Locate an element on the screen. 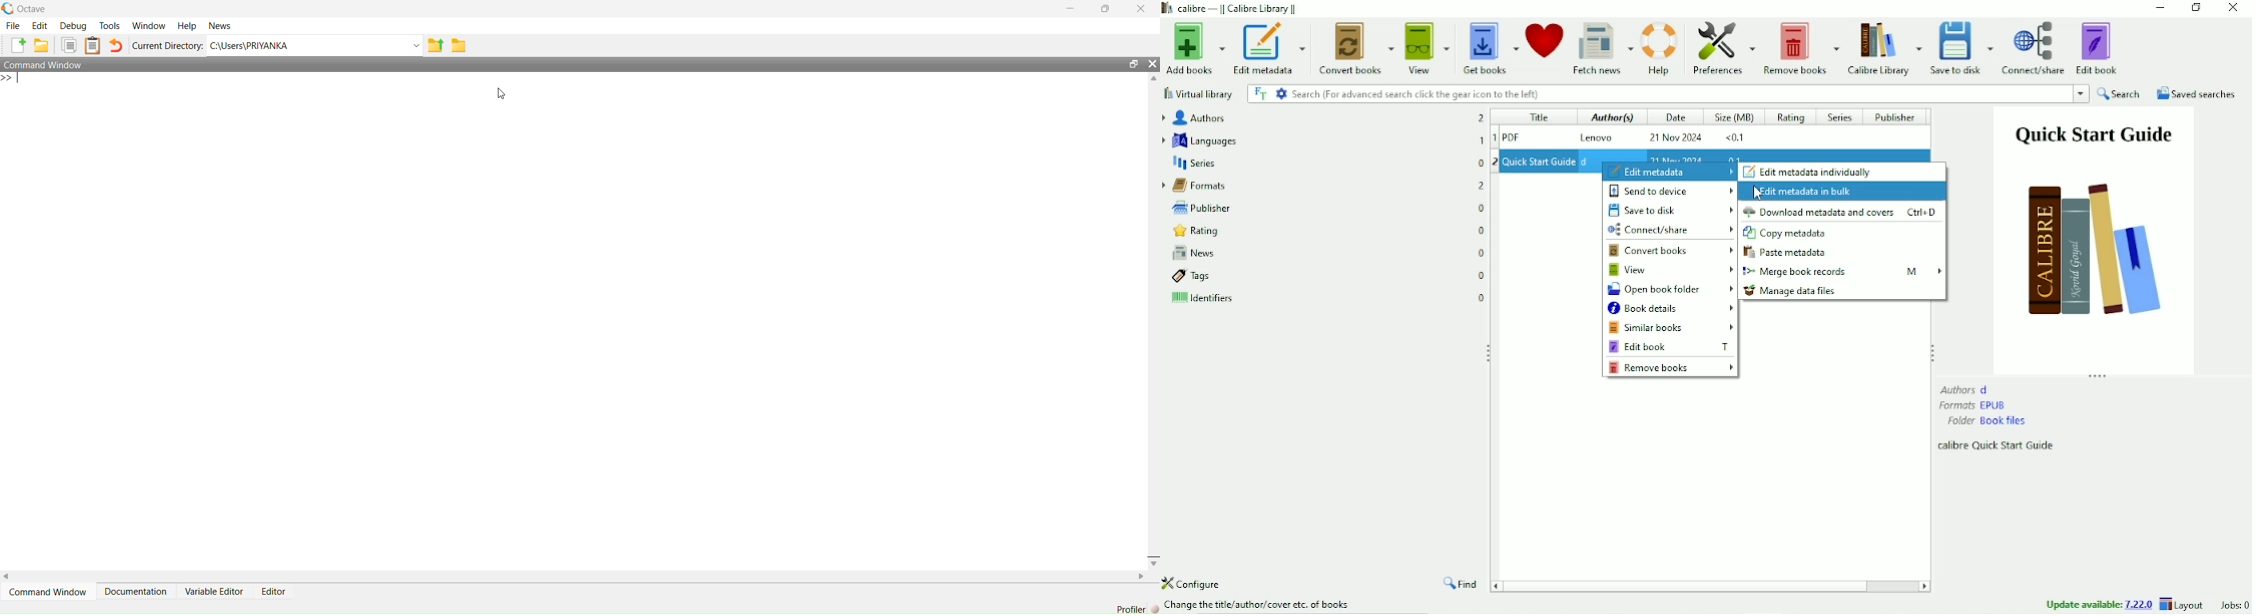 Image resolution: width=2268 pixels, height=616 pixels. Tags is located at coordinates (1328, 276).